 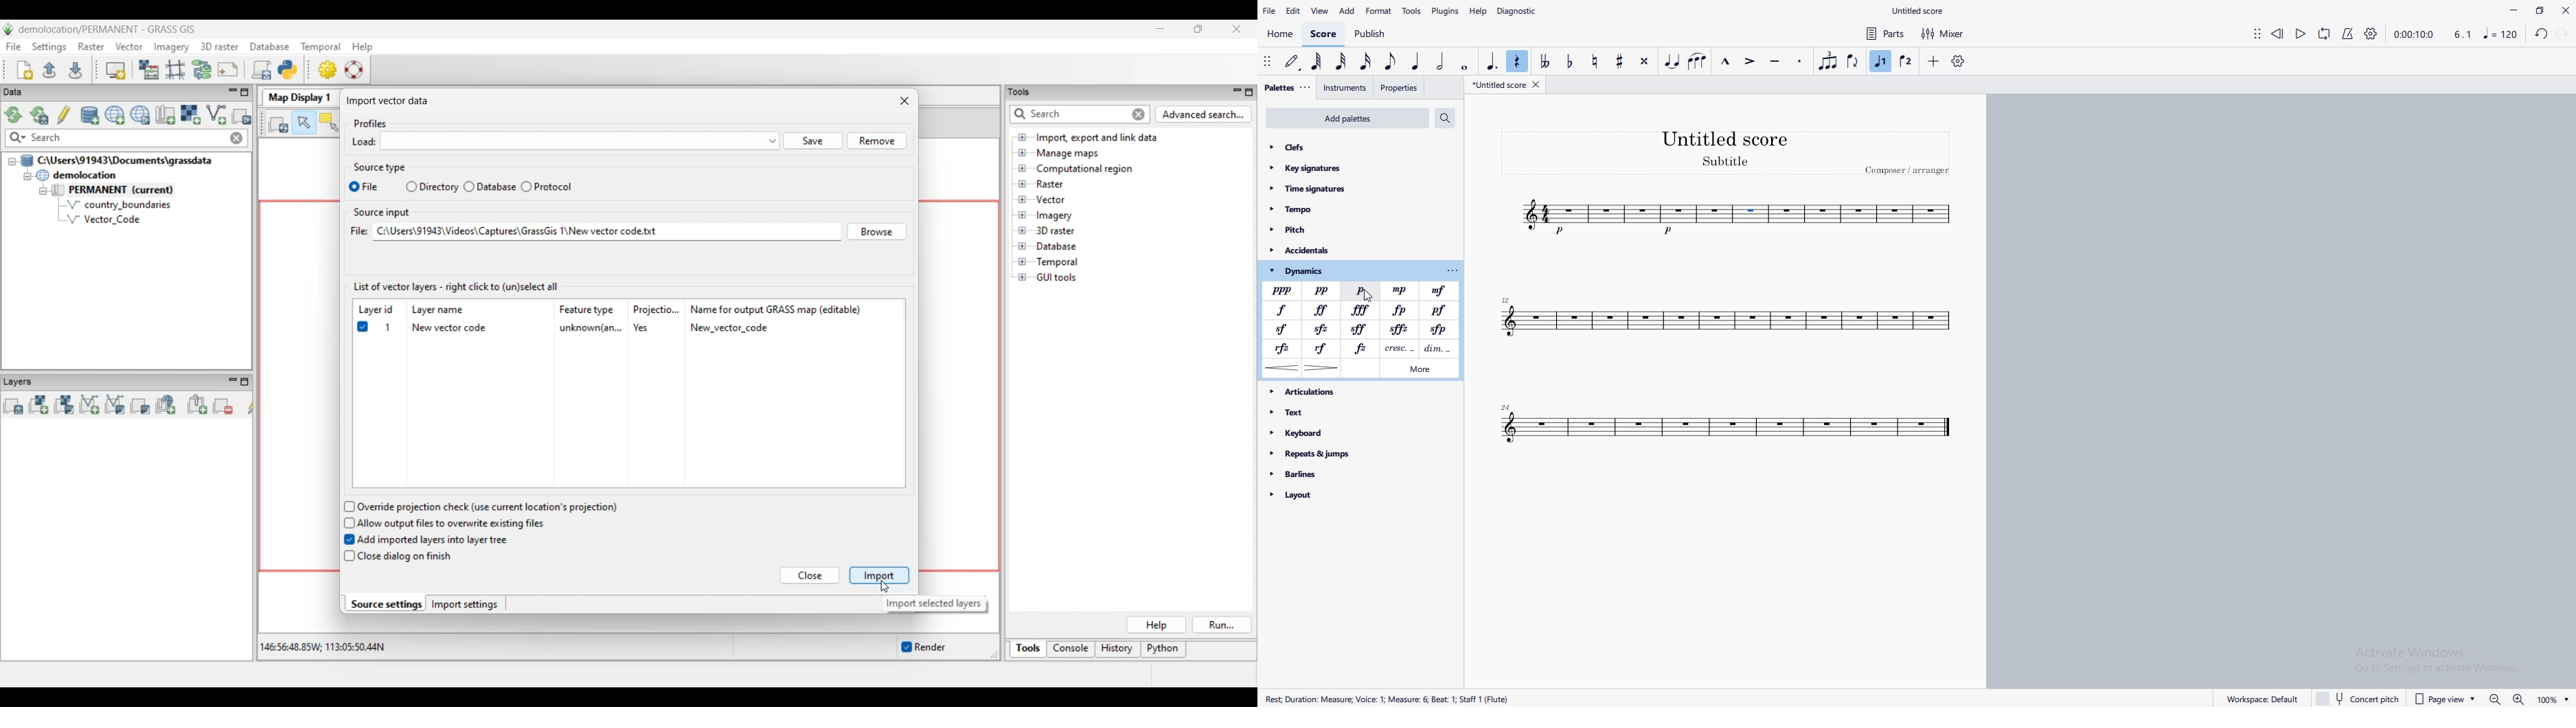 I want to click on toggle natural, so click(x=1595, y=60).